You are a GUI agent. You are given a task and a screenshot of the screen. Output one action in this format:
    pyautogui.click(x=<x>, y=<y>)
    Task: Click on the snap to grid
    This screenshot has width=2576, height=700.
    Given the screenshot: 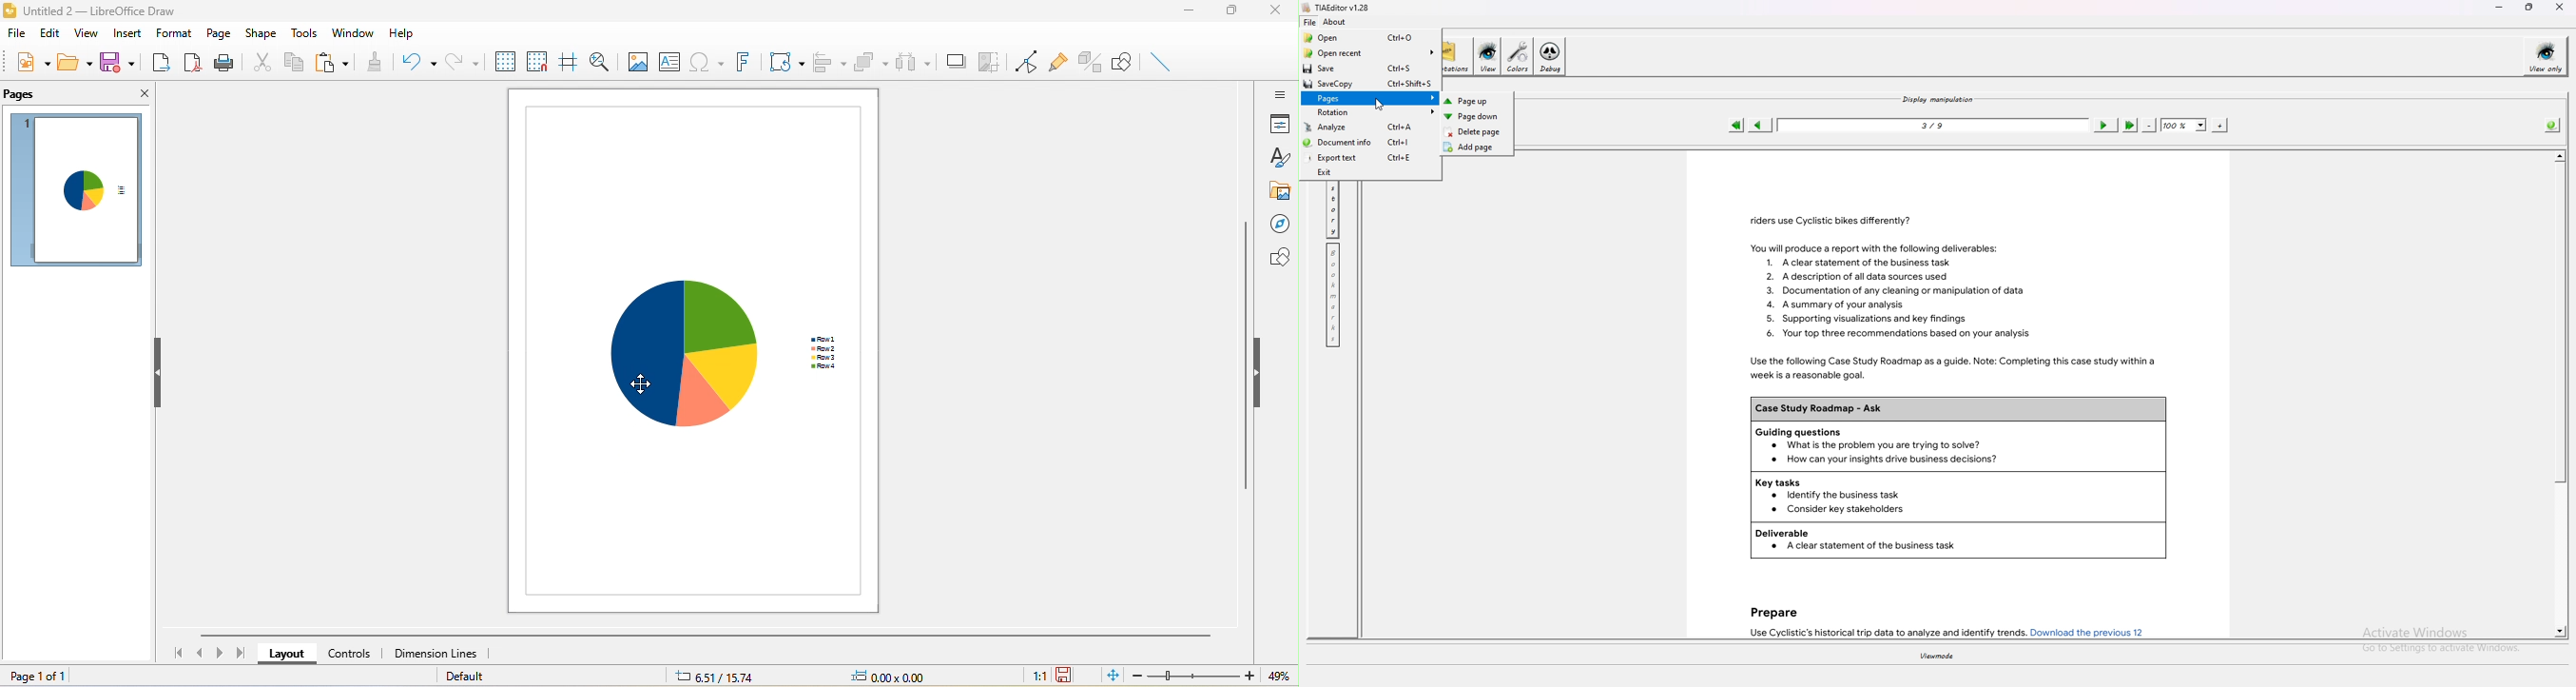 What is the action you would take?
    pyautogui.click(x=539, y=60)
    